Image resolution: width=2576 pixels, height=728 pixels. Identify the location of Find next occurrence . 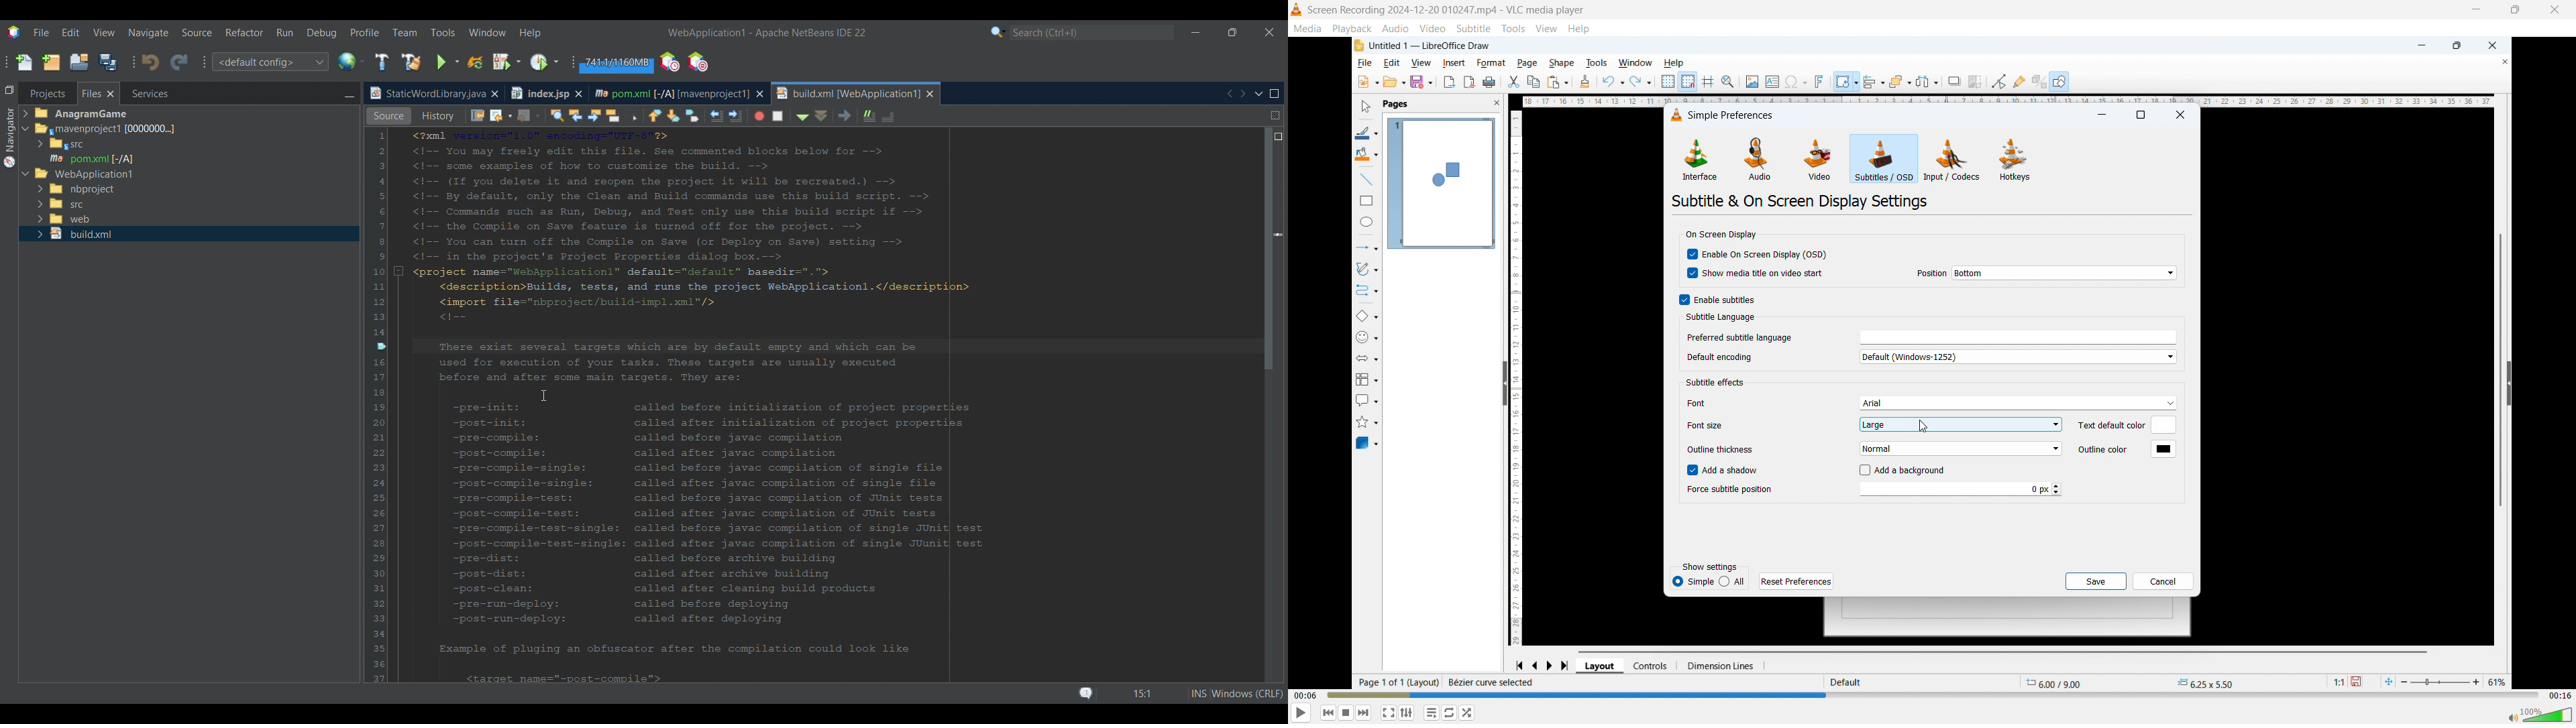
(715, 116).